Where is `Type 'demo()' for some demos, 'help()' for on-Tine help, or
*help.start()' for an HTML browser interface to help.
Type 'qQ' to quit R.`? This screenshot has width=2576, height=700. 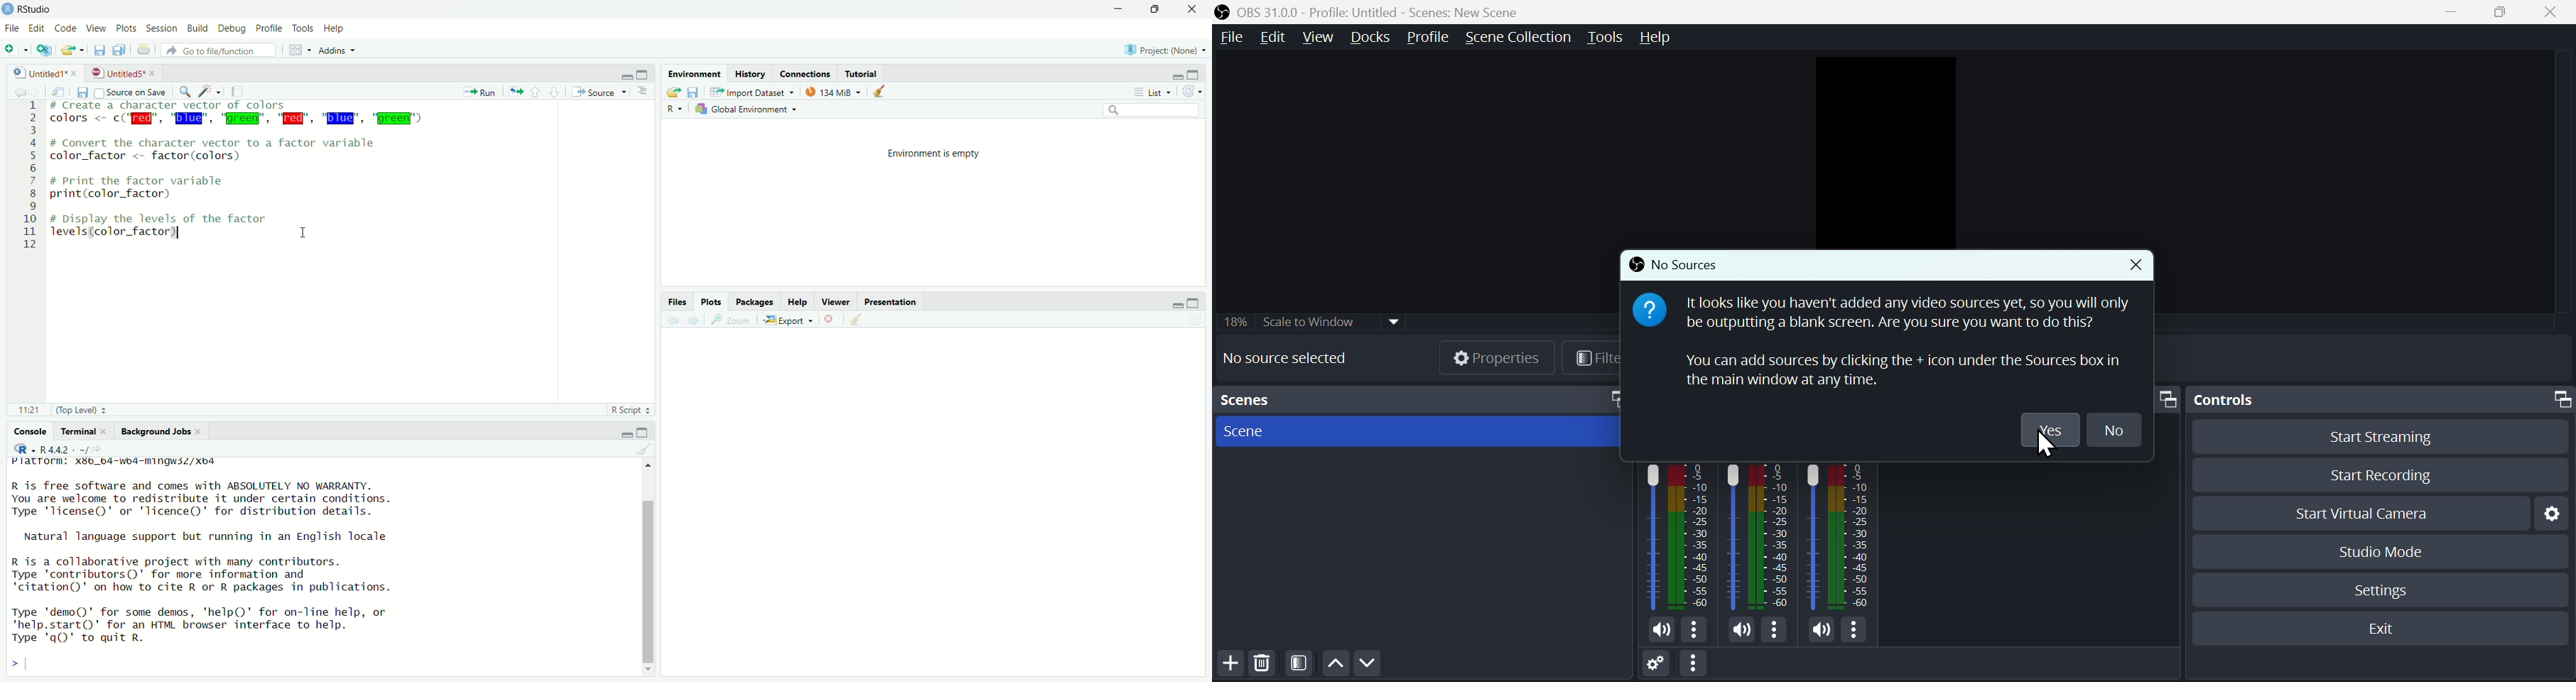
Type 'demo()' for some demos, 'help()' for on-Tine help, or
*help.start()' for an HTML browser interface to help.
Type 'qQ' to quit R. is located at coordinates (229, 623).